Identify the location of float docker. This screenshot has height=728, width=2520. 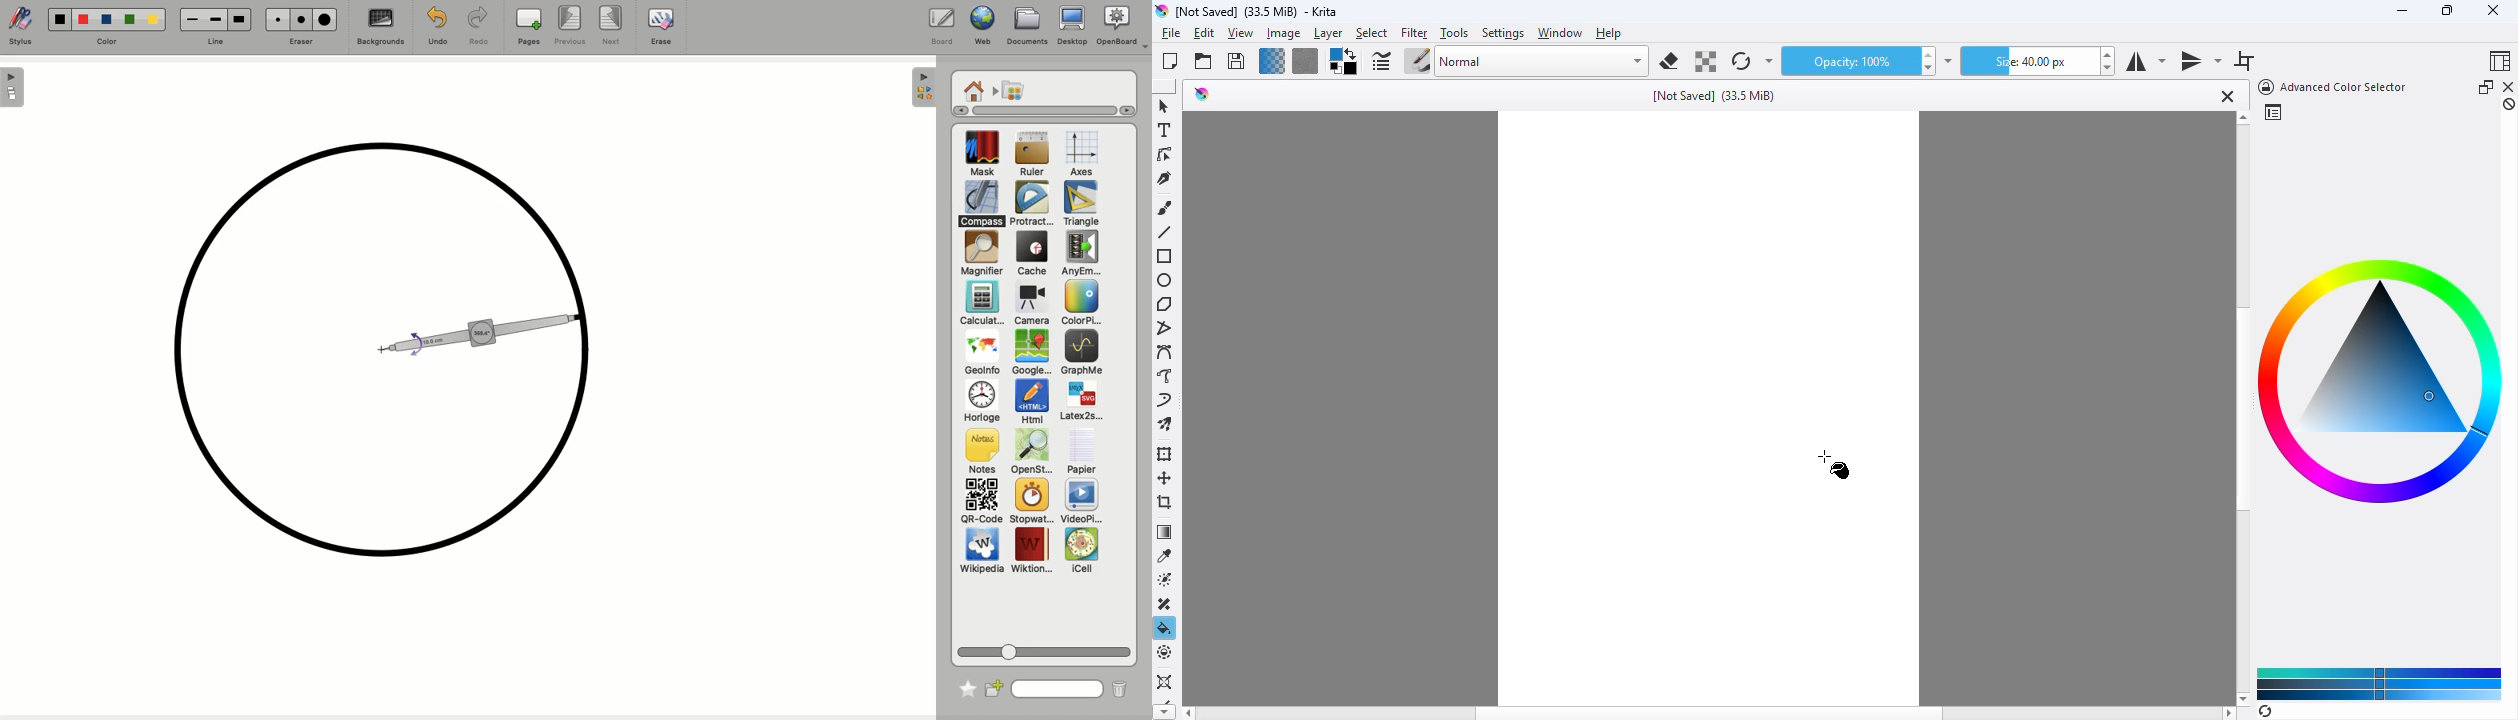
(2486, 86).